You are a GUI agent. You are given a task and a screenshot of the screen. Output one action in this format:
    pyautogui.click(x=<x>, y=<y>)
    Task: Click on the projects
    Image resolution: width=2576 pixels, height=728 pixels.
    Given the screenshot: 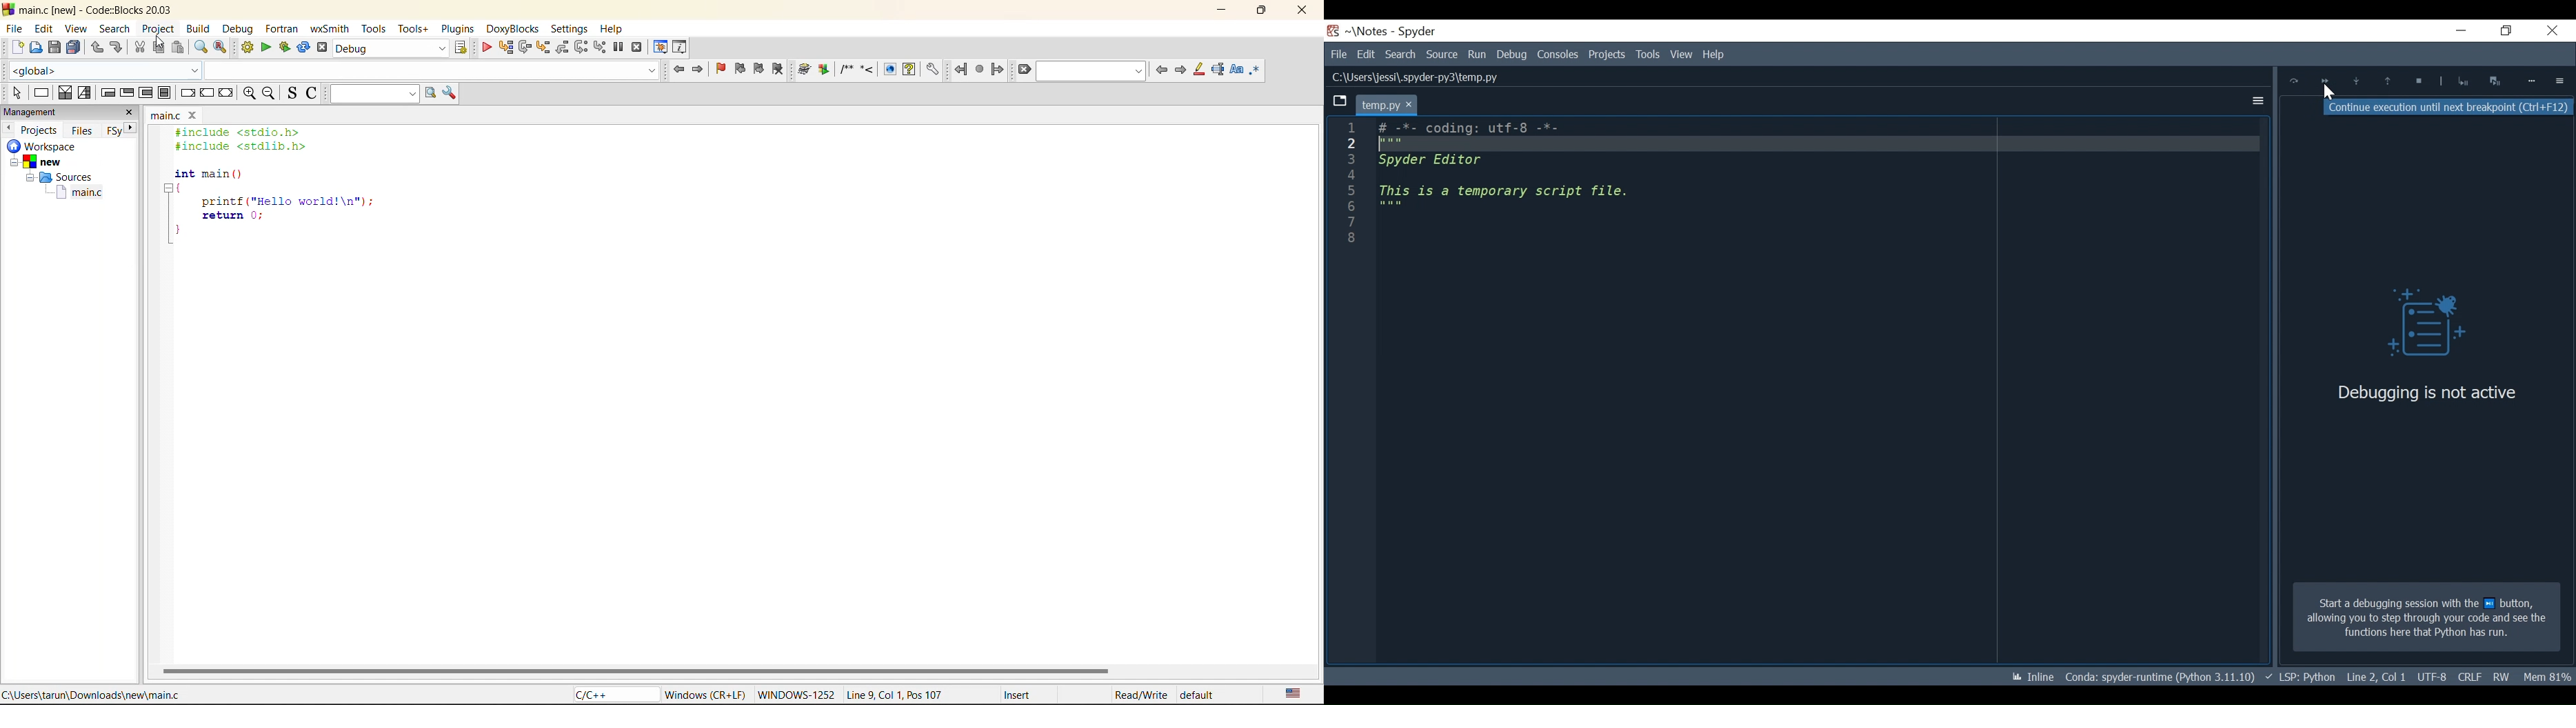 What is the action you would take?
    pyautogui.click(x=41, y=130)
    